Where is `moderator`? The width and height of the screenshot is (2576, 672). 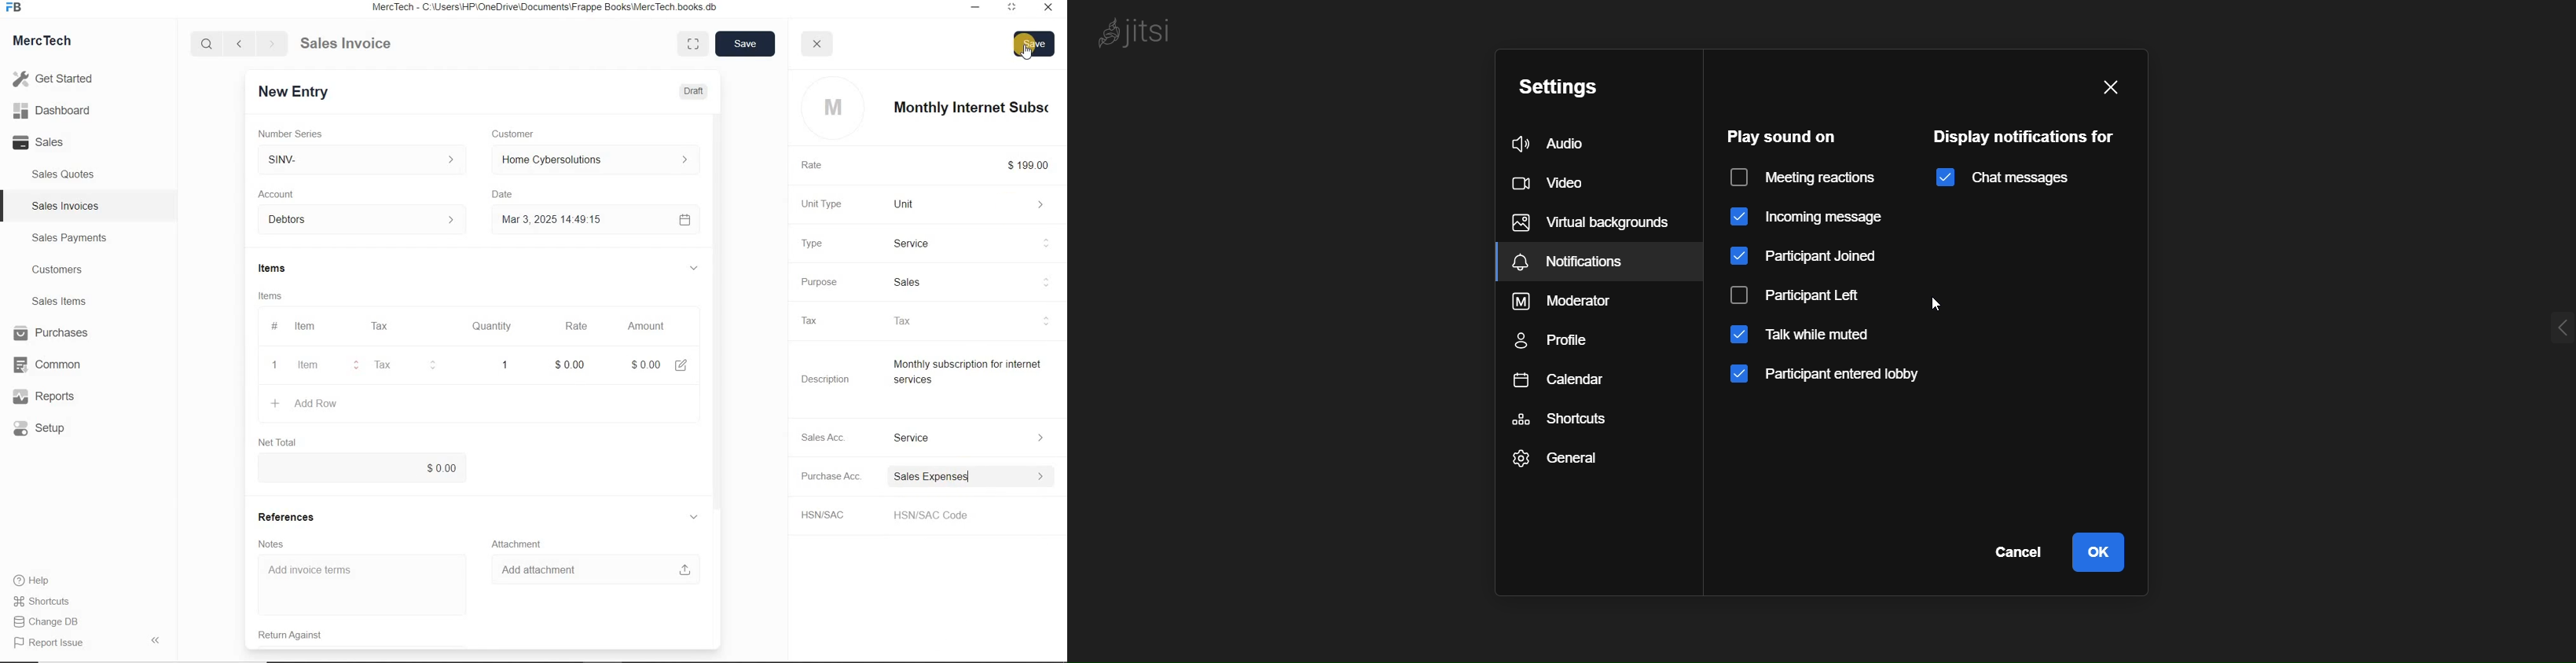 moderator is located at coordinates (1586, 299).